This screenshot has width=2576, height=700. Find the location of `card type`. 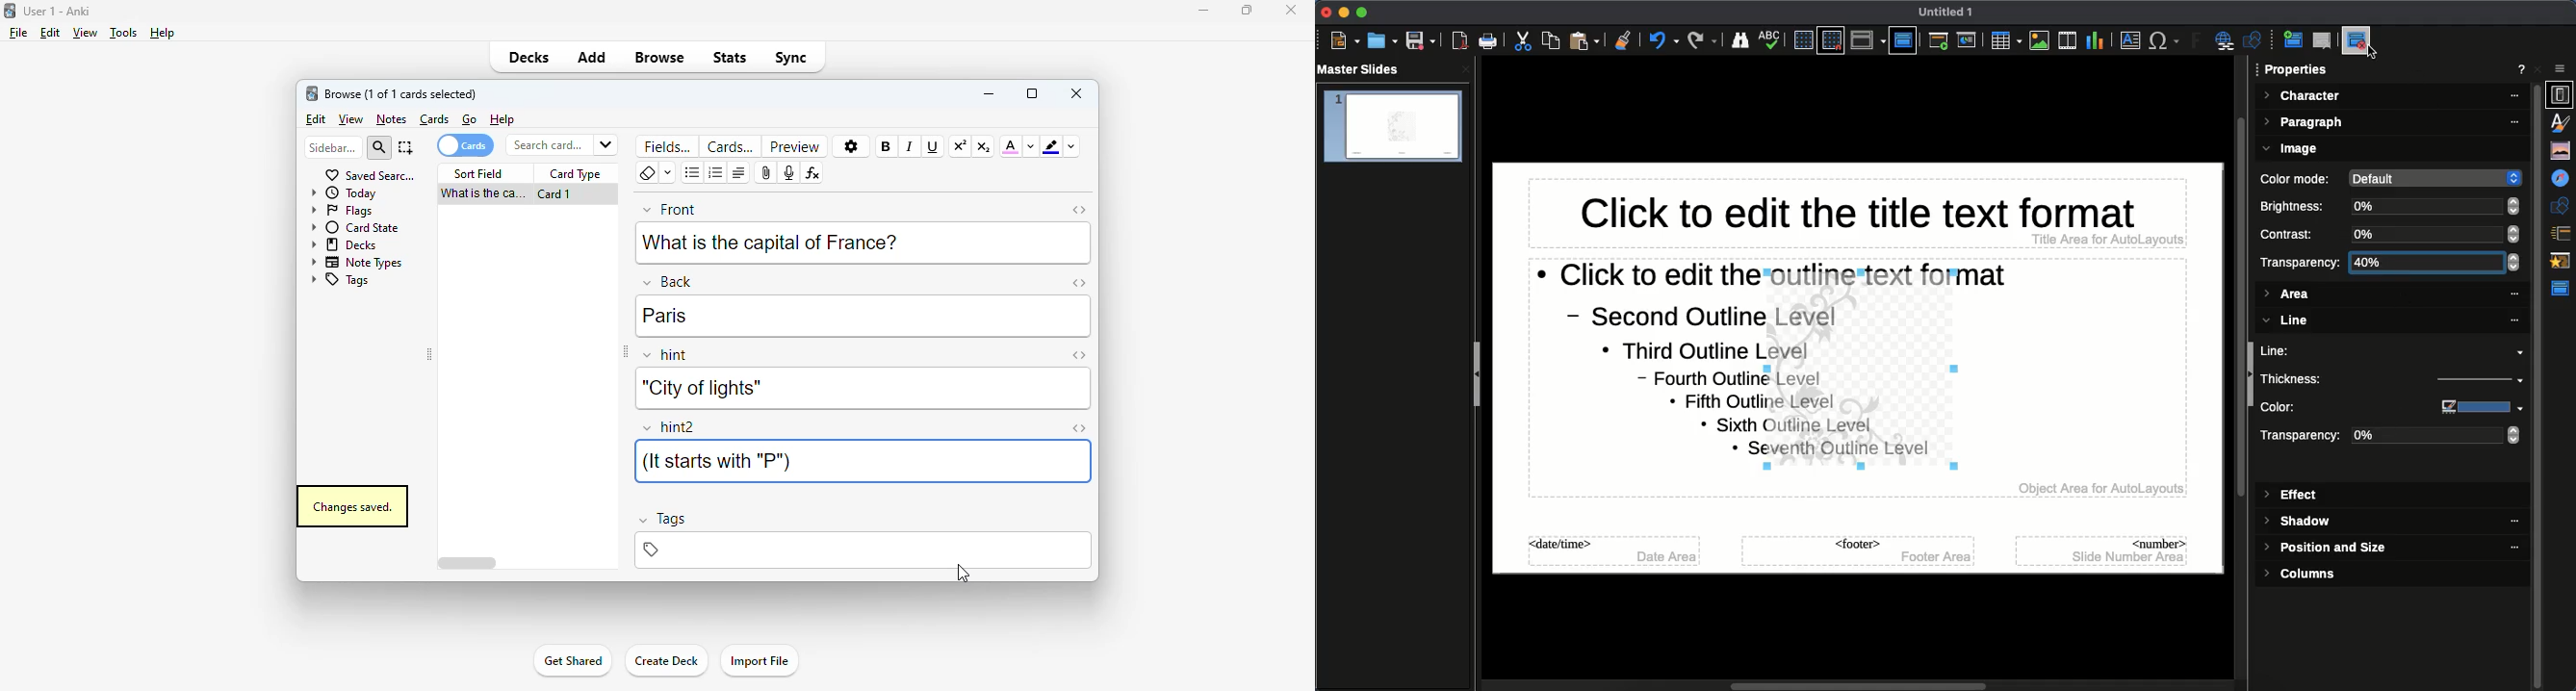

card type is located at coordinates (576, 174).